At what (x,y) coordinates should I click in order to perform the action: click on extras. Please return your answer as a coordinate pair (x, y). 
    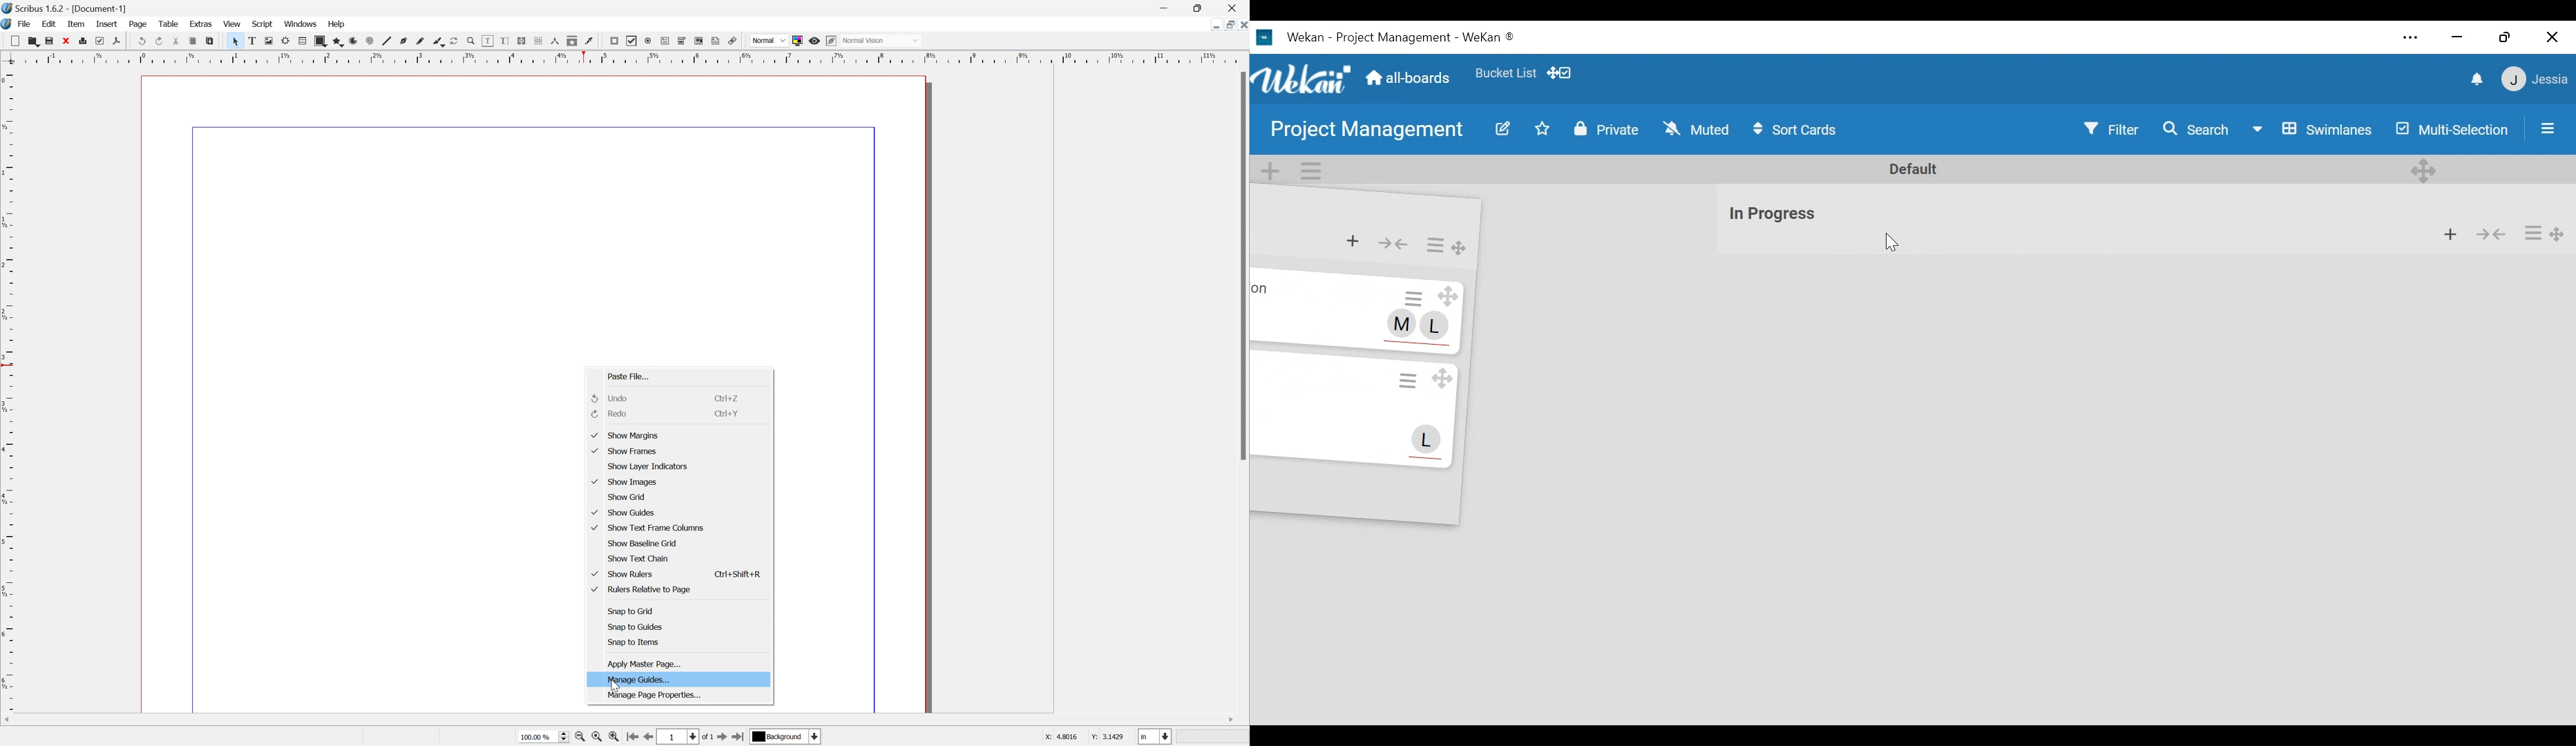
    Looking at the image, I should click on (201, 24).